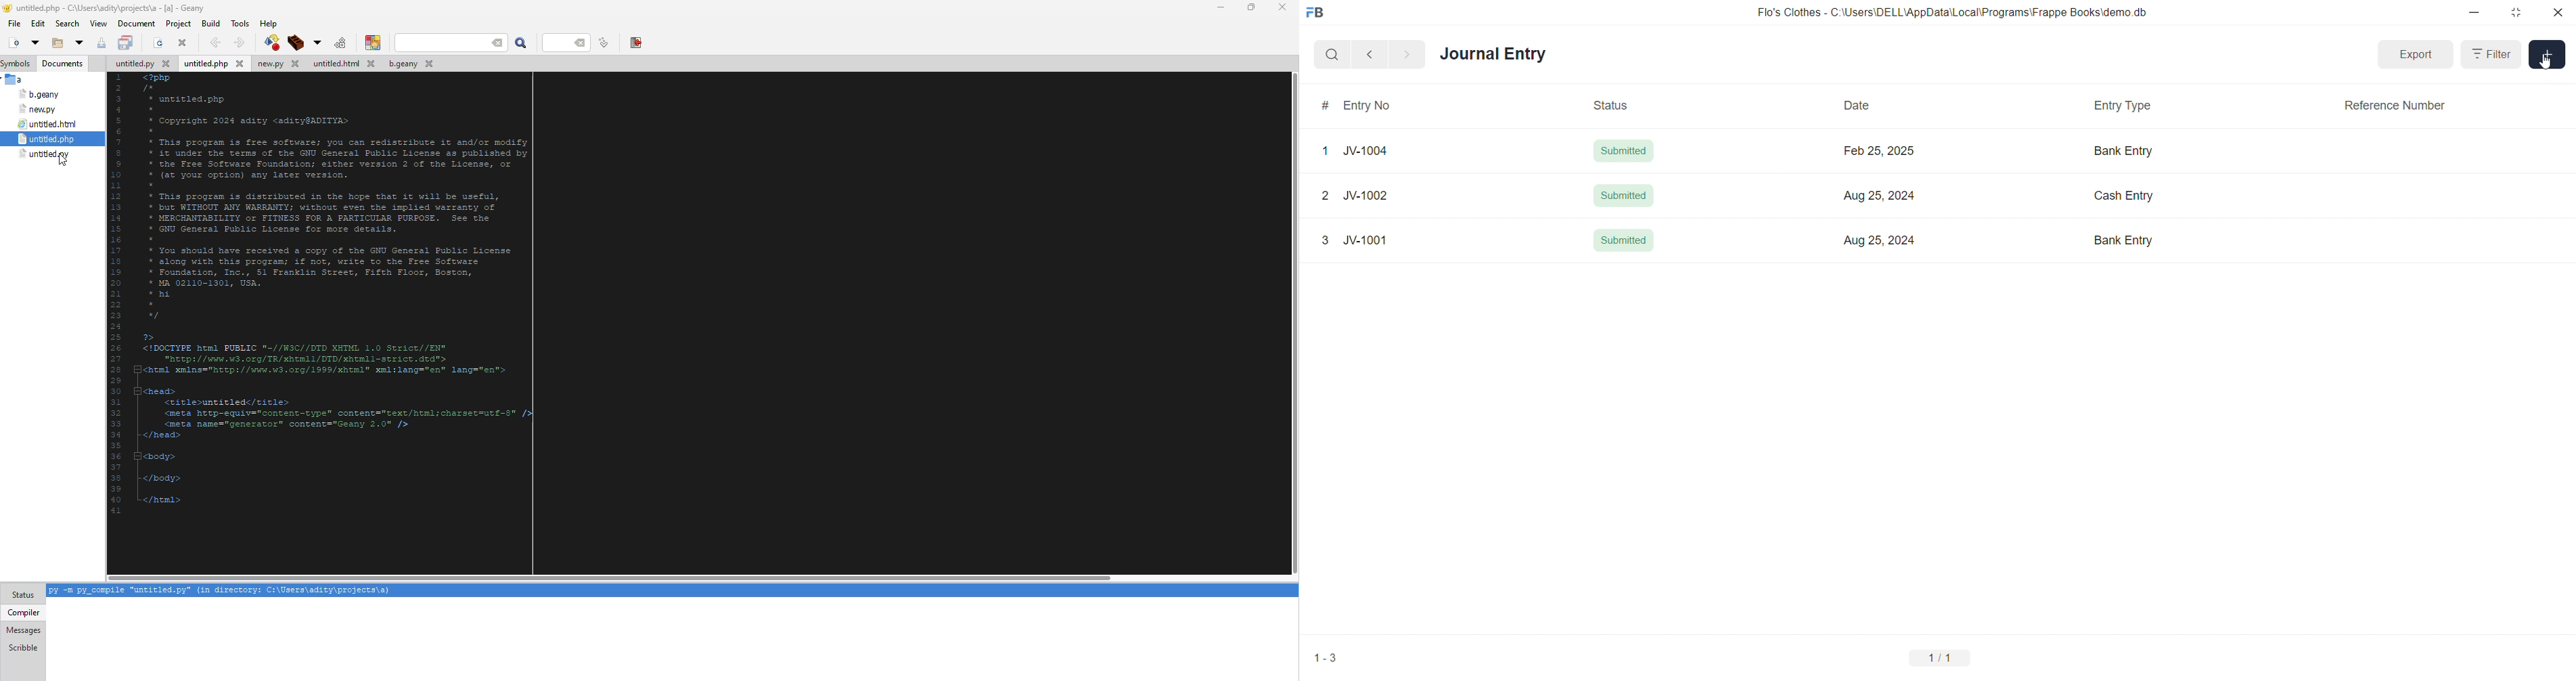 This screenshot has width=2576, height=700. Describe the element at coordinates (2557, 13) in the screenshot. I see `close` at that location.